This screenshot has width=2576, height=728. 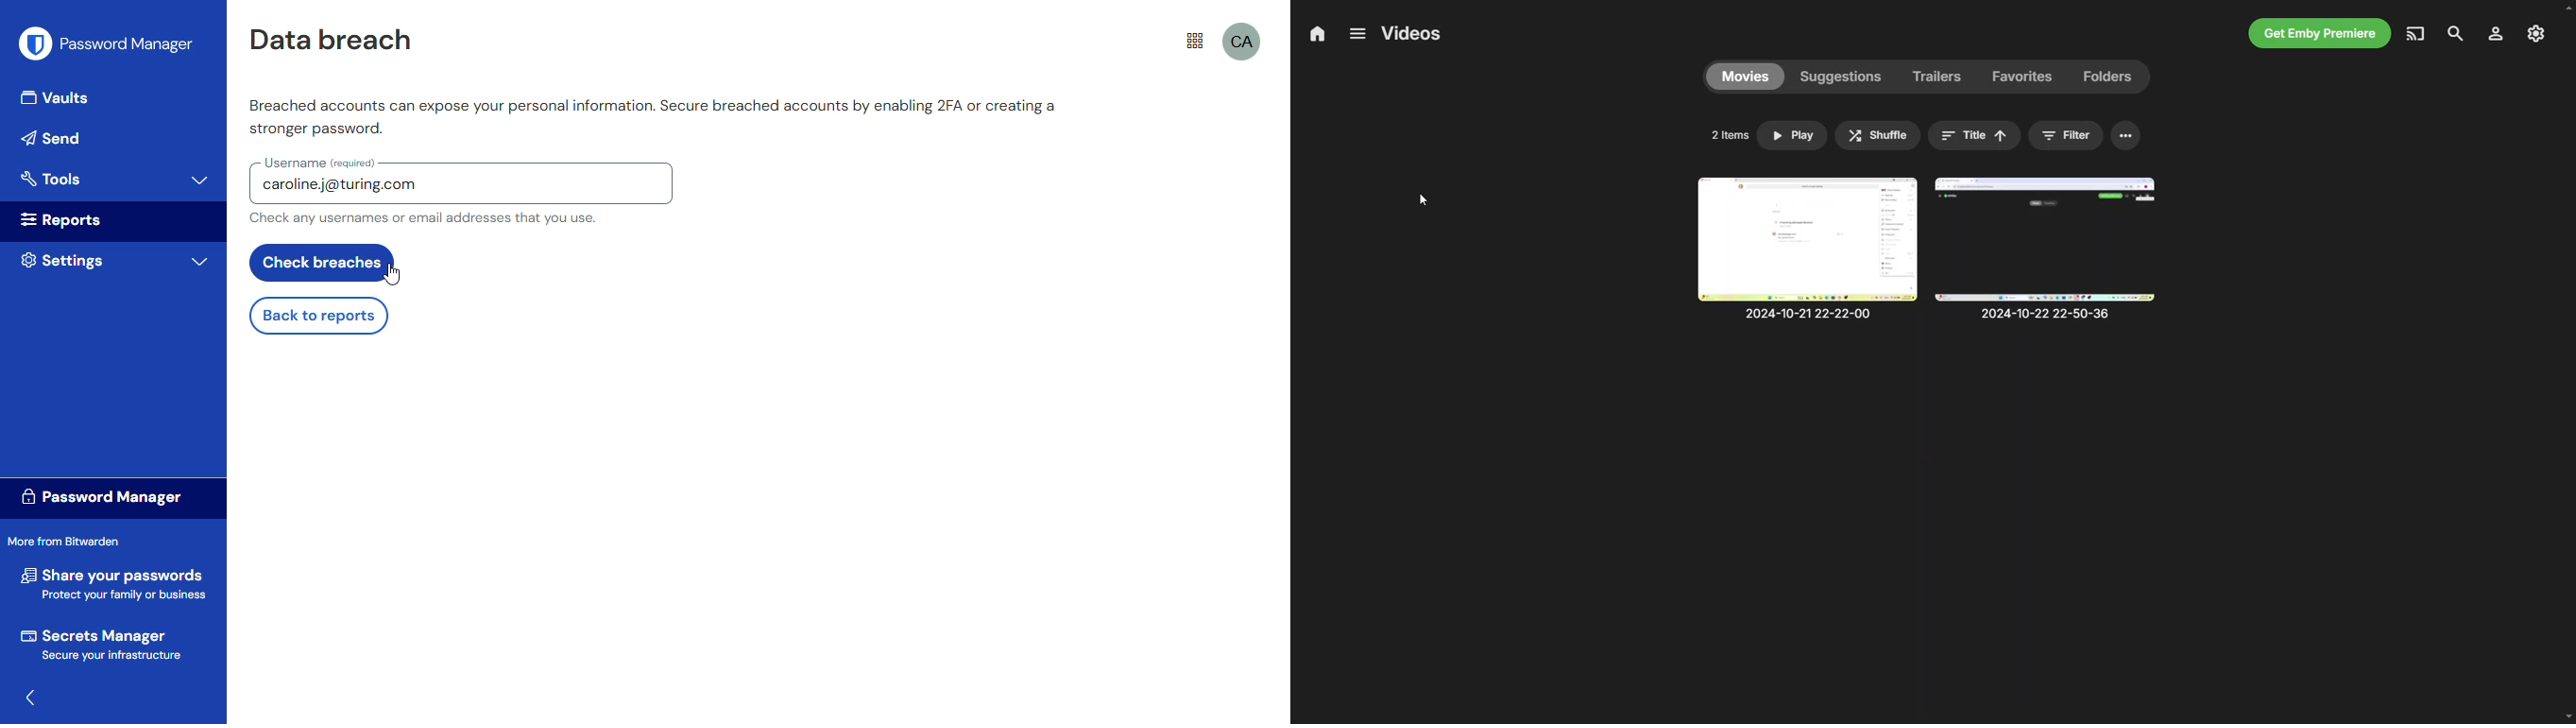 What do you see at coordinates (317, 317) in the screenshot?
I see `back to reports` at bounding box center [317, 317].